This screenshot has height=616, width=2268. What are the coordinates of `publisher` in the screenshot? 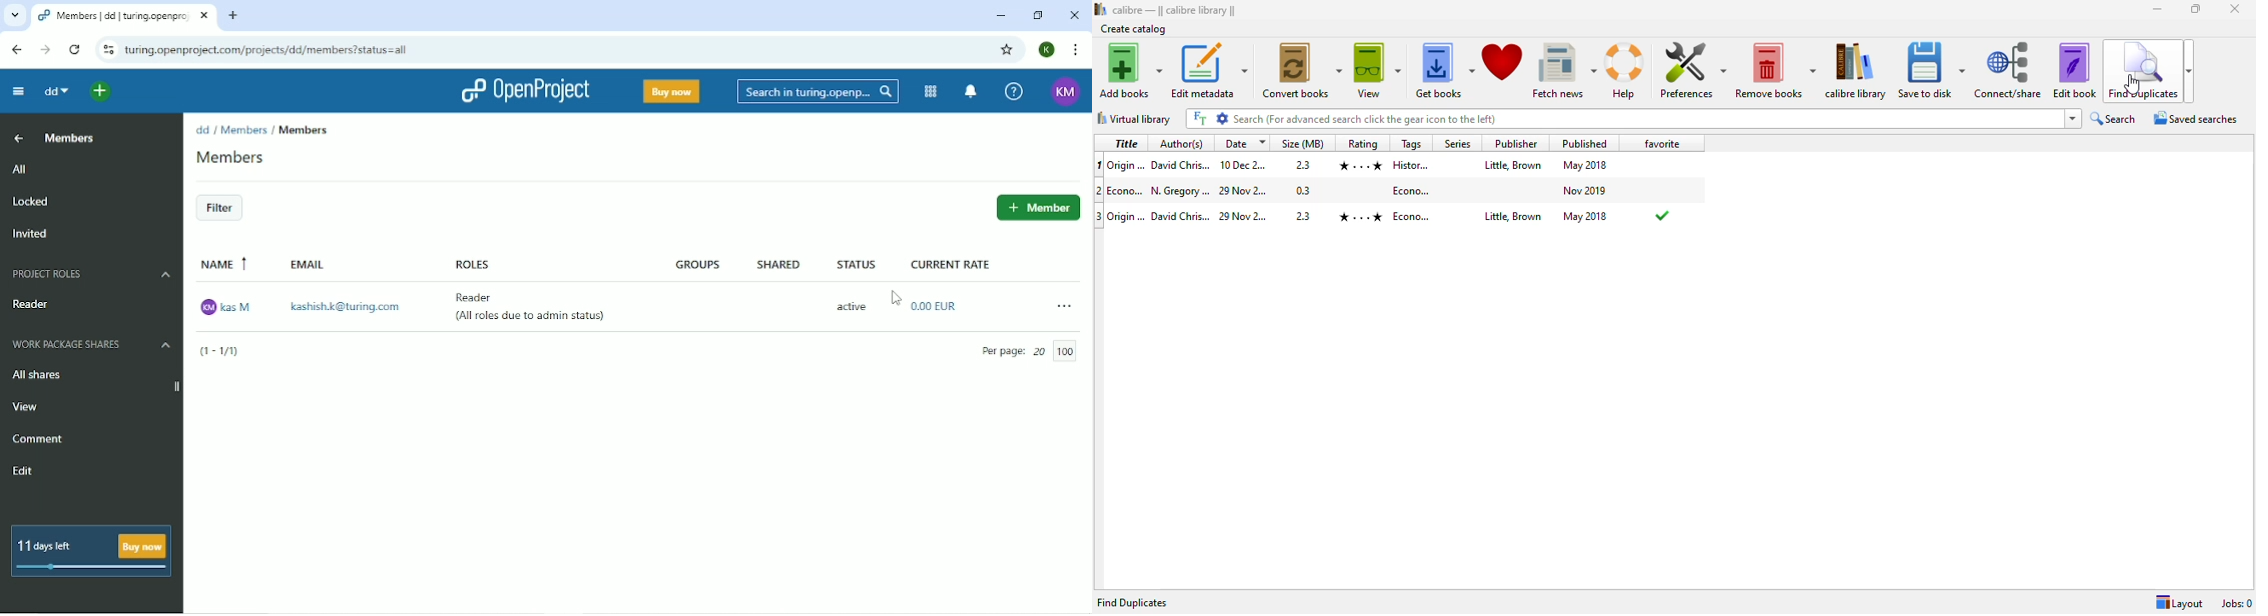 It's located at (1514, 142).